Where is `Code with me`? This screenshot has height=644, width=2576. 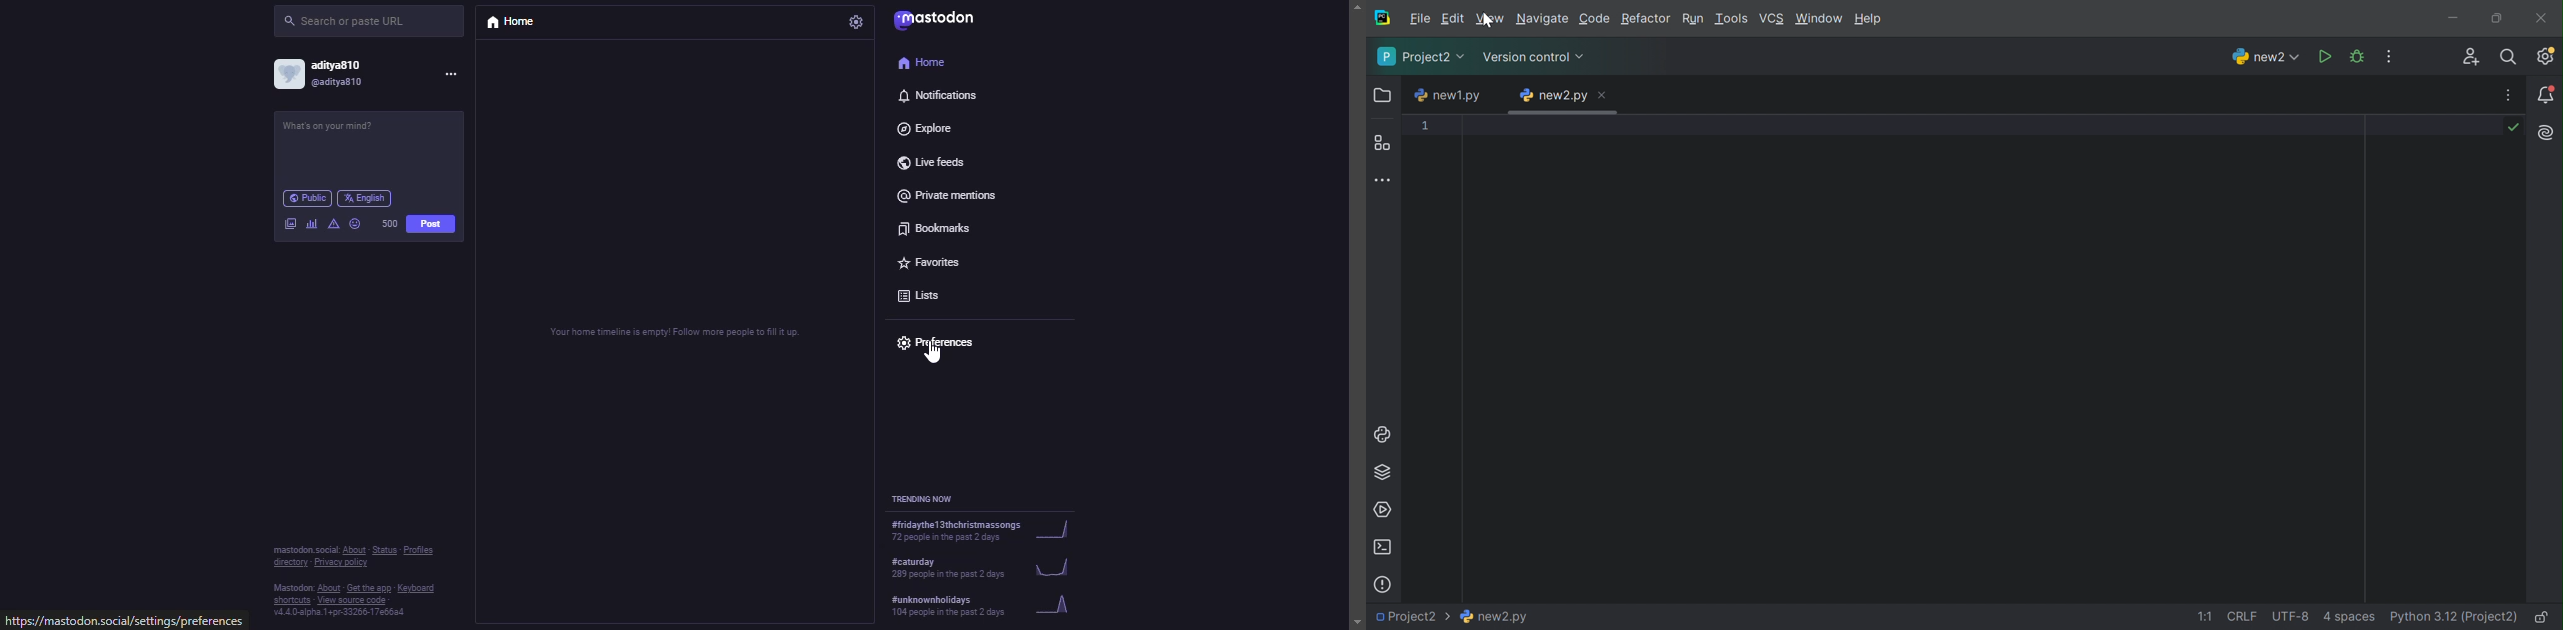
Code with me is located at coordinates (2472, 58).